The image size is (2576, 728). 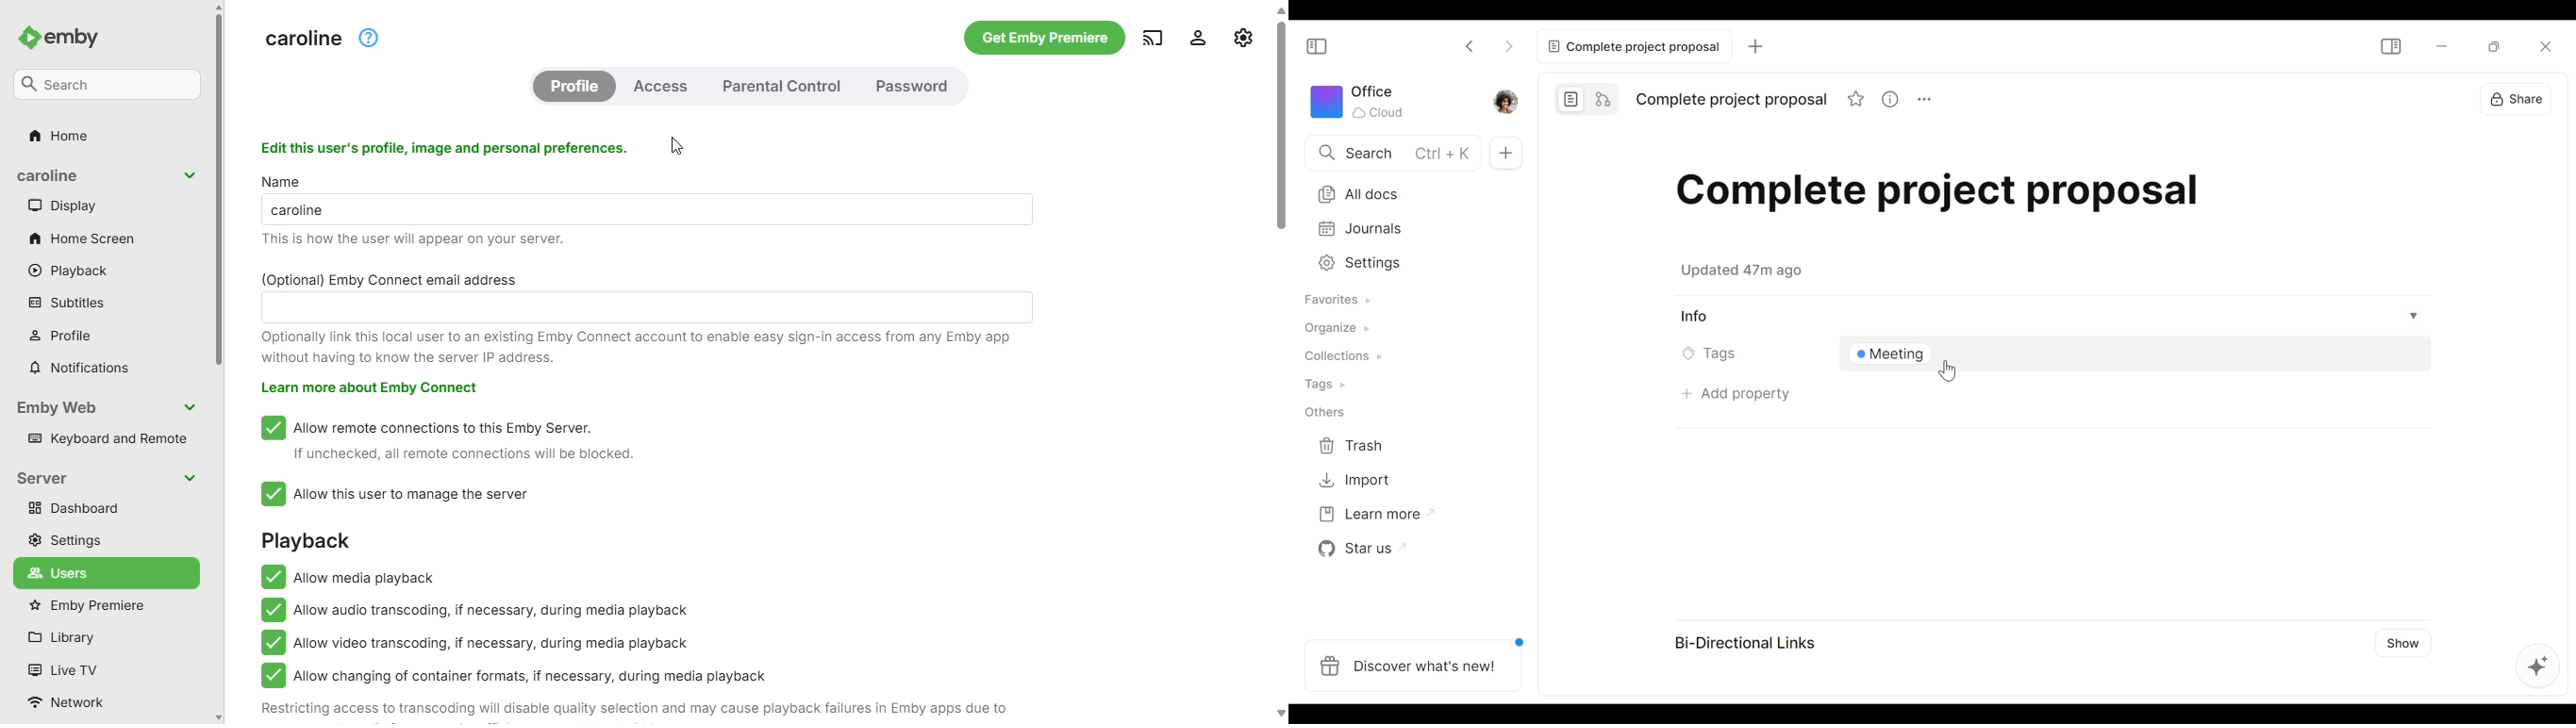 What do you see at coordinates (67, 702) in the screenshot?
I see `network` at bounding box center [67, 702].